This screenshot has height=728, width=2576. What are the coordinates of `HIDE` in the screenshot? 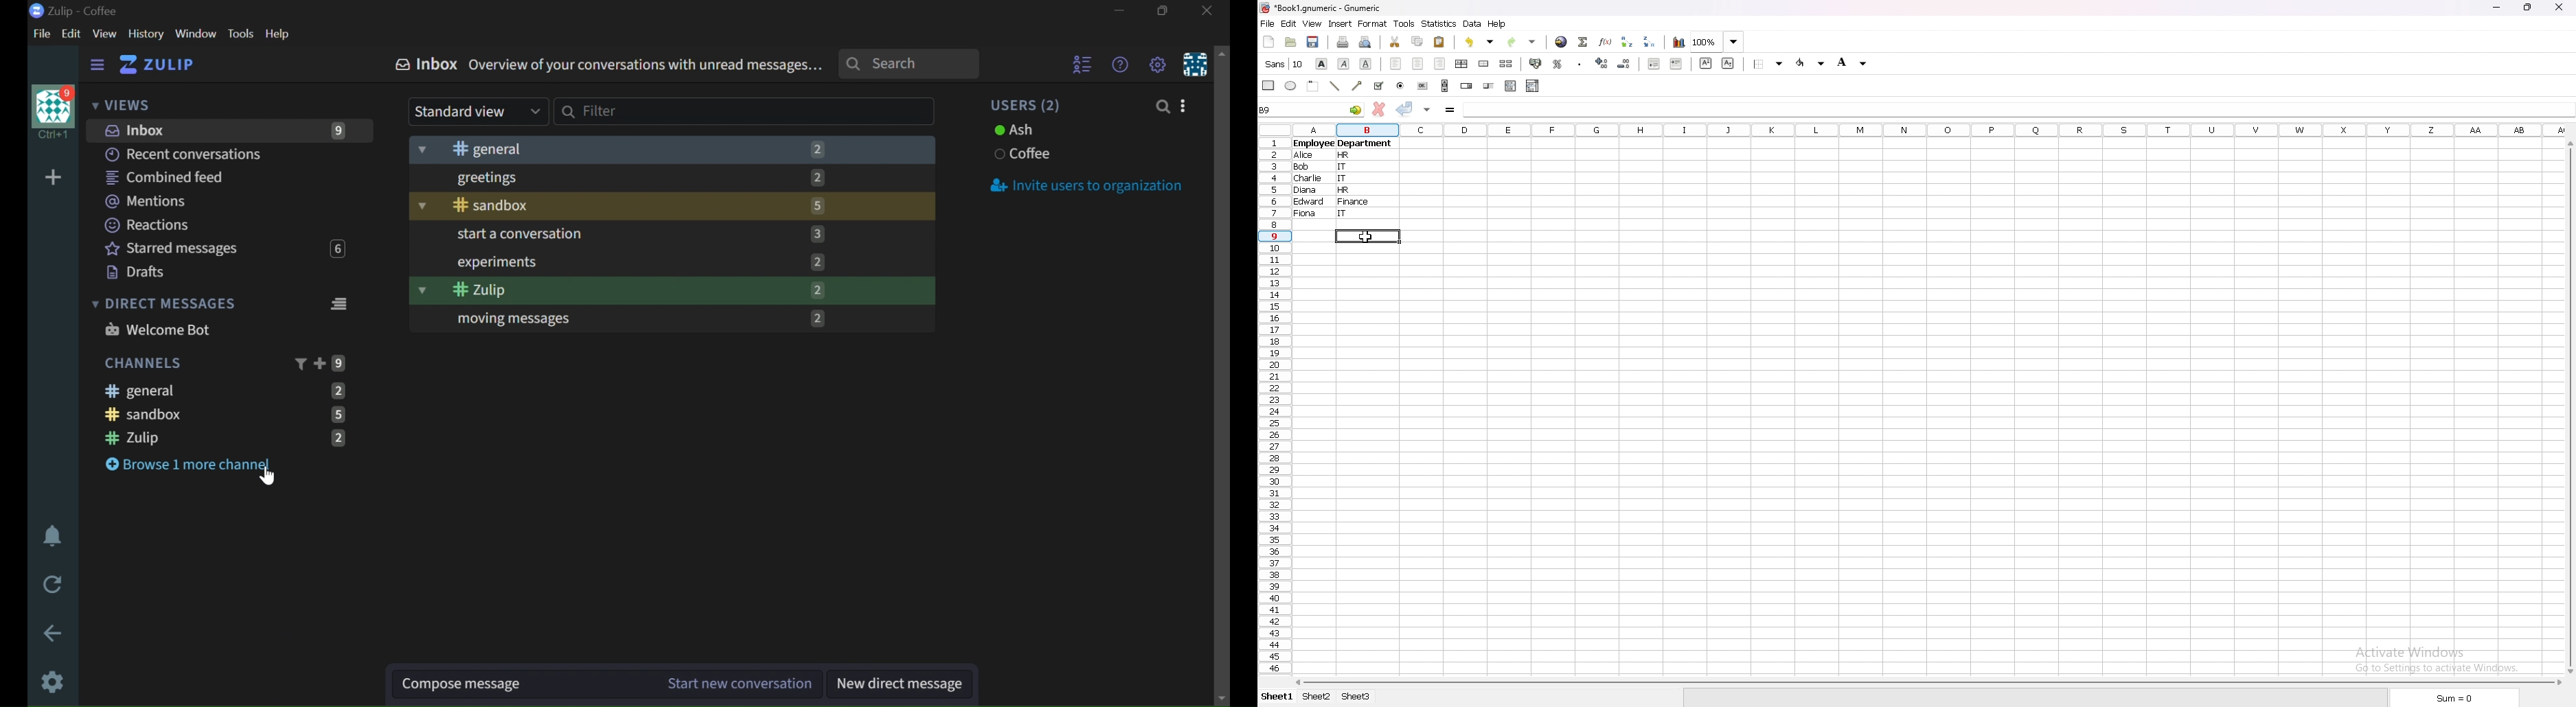 It's located at (95, 65).